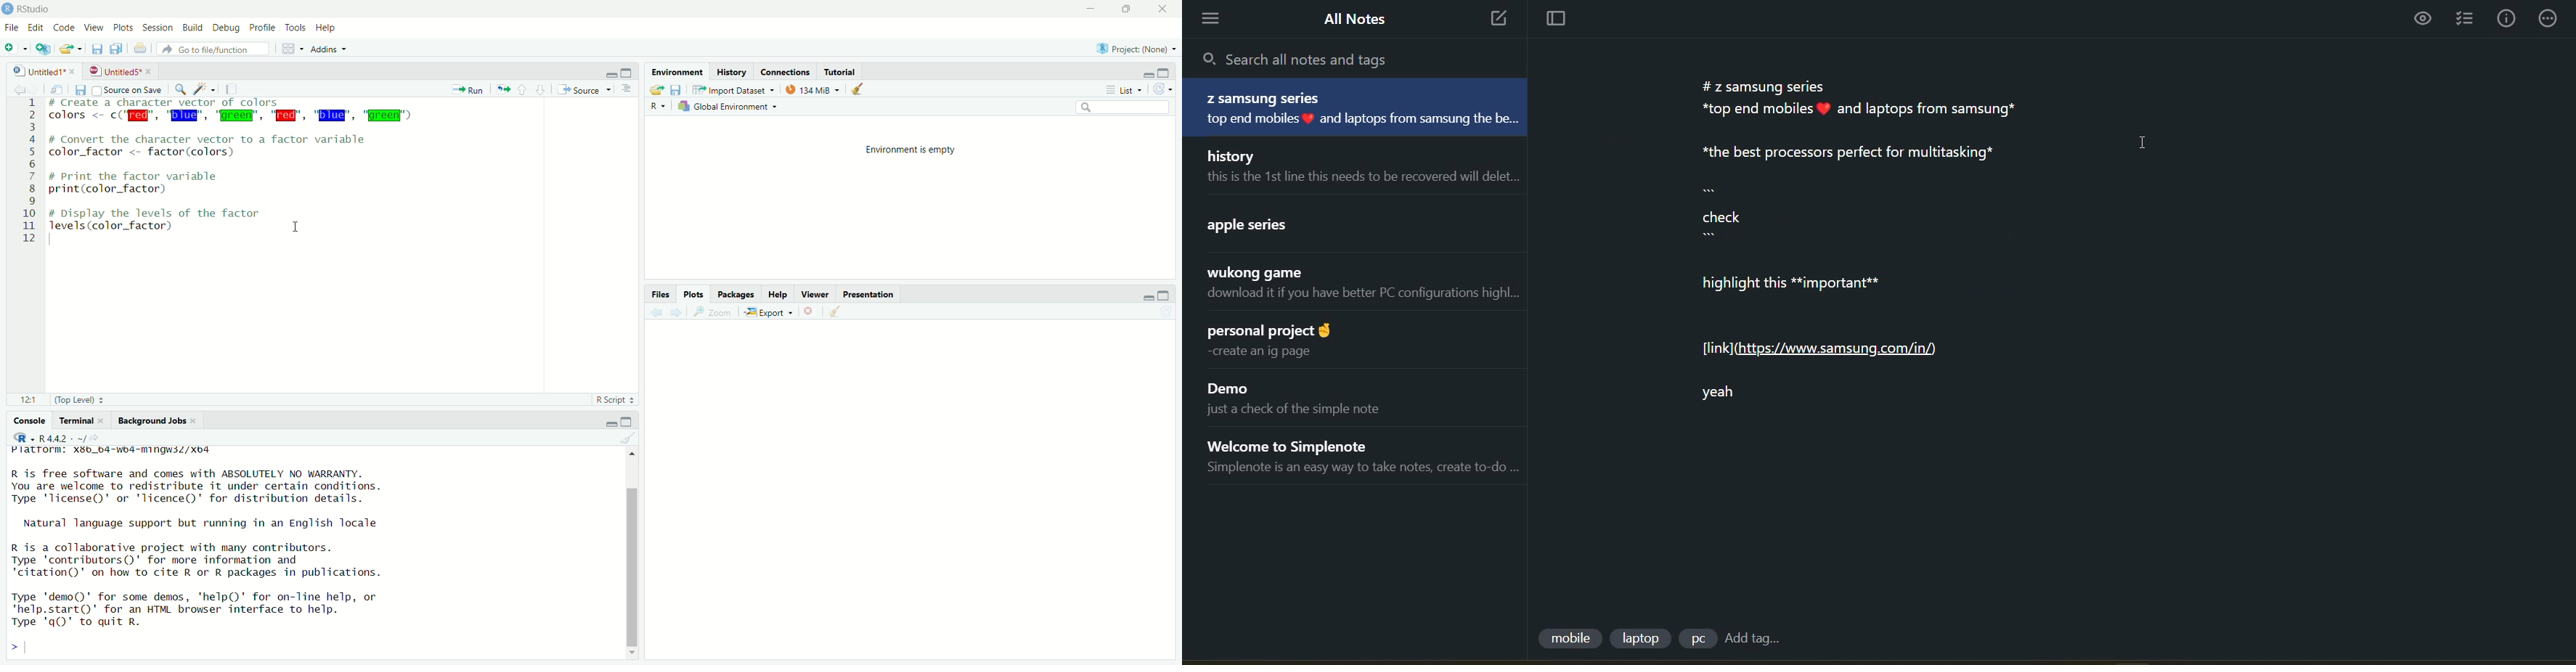 This screenshot has width=2576, height=672. I want to click on tag 1, so click(1569, 640).